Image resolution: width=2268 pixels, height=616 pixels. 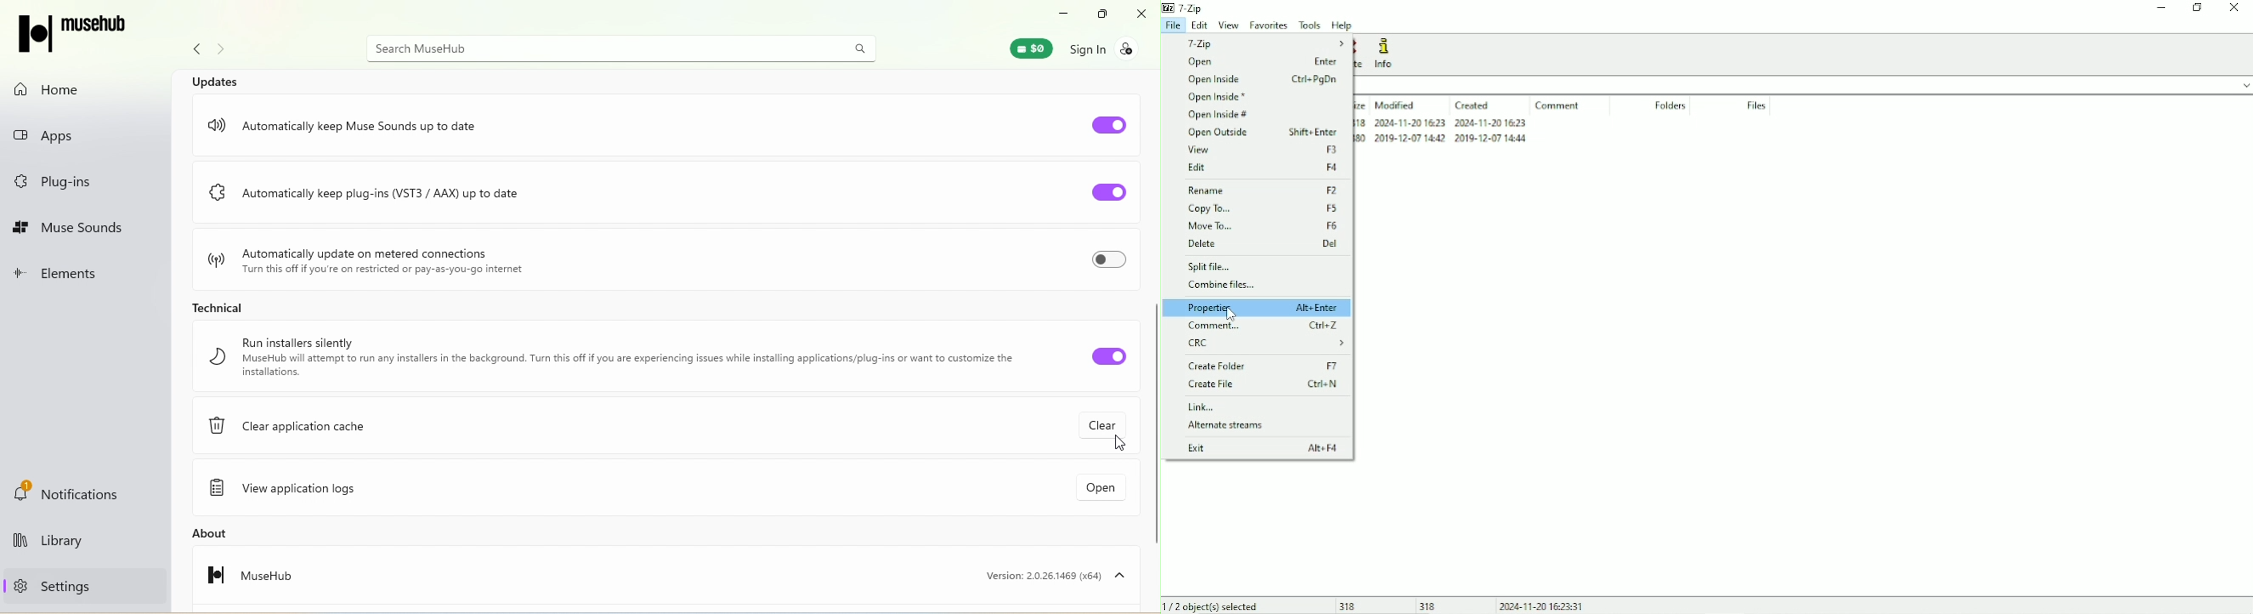 What do you see at coordinates (366, 258) in the screenshot?
I see `Automatically update on metered connections Turn this off if you're on restricted or pay-as-you-go internet.` at bounding box center [366, 258].